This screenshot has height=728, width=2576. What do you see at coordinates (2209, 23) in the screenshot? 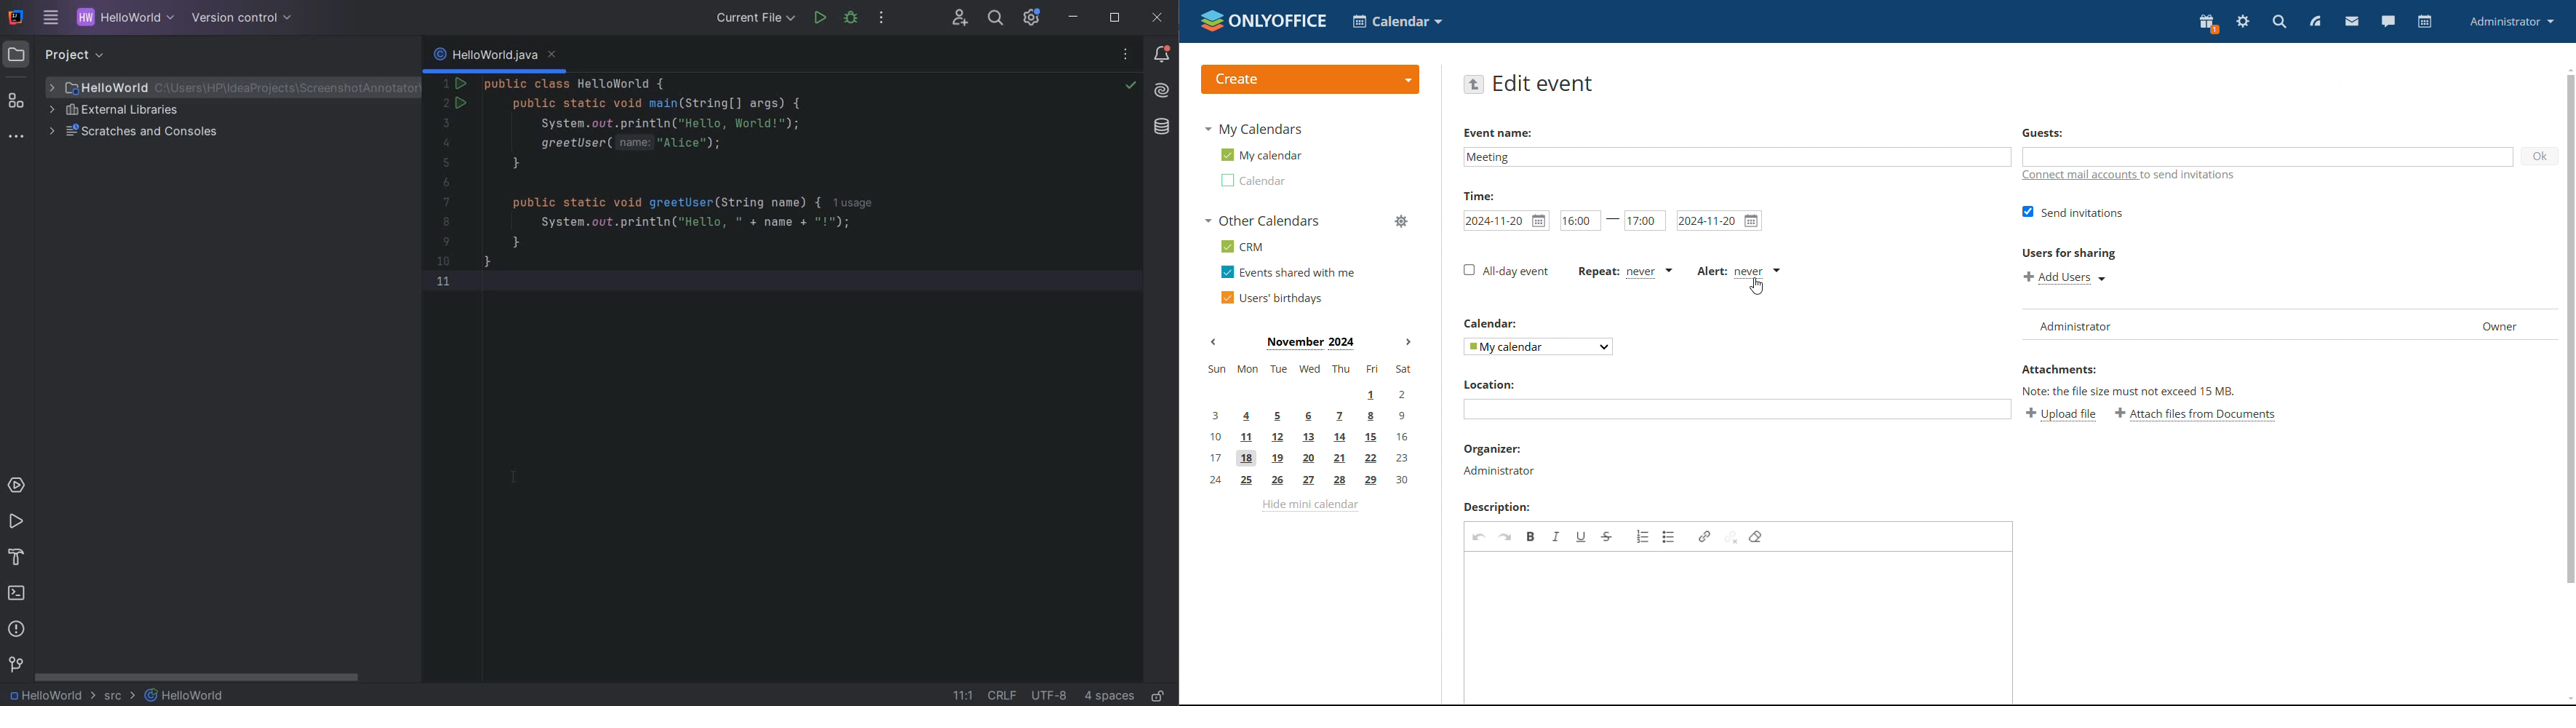
I see `present` at bounding box center [2209, 23].